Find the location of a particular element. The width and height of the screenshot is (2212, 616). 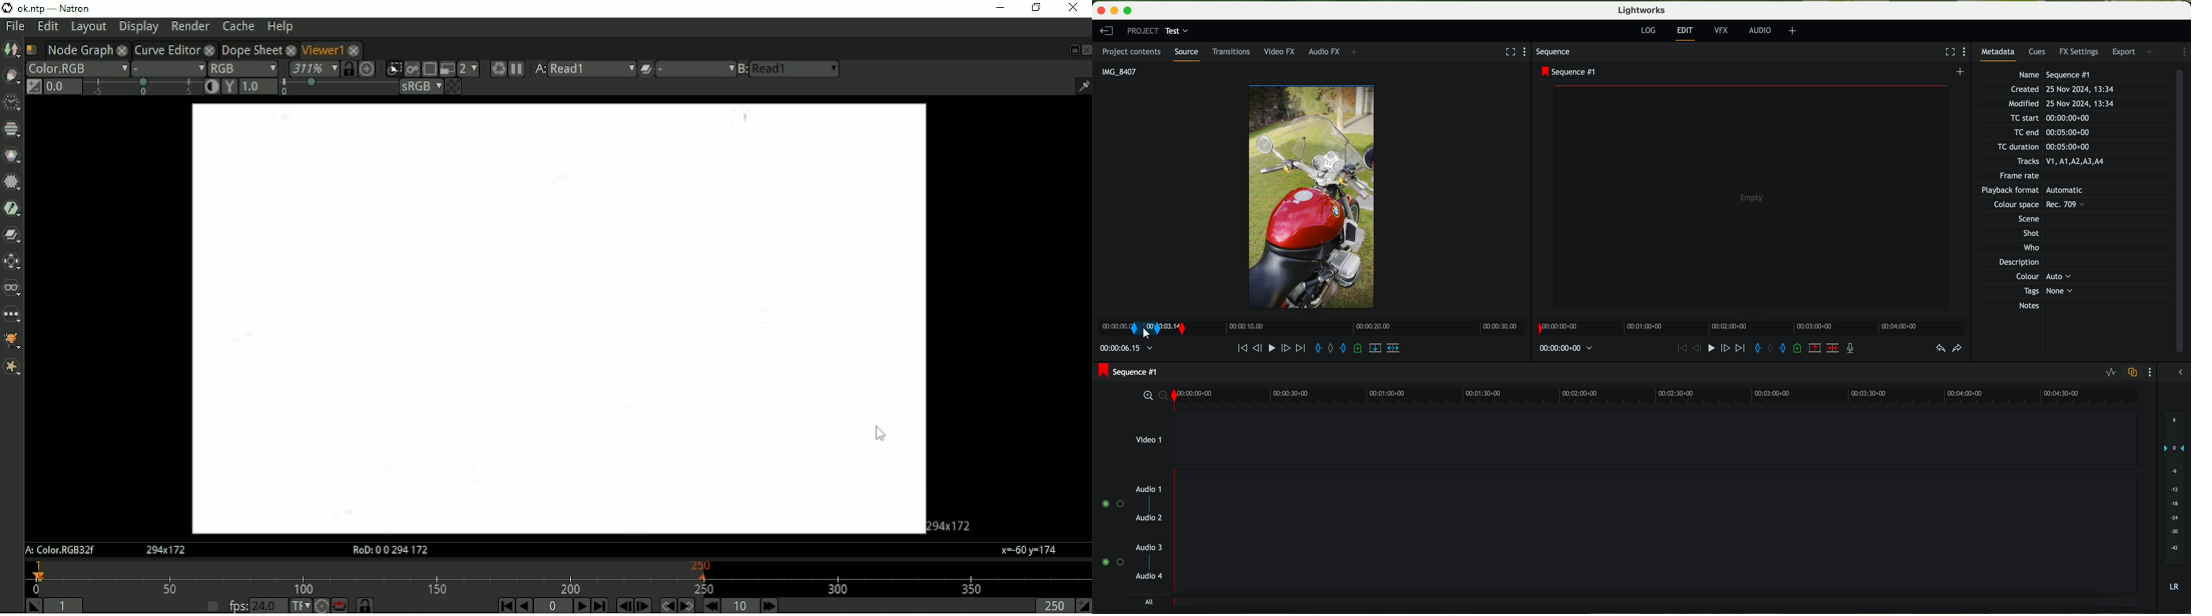

move foward is located at coordinates (1738, 349).